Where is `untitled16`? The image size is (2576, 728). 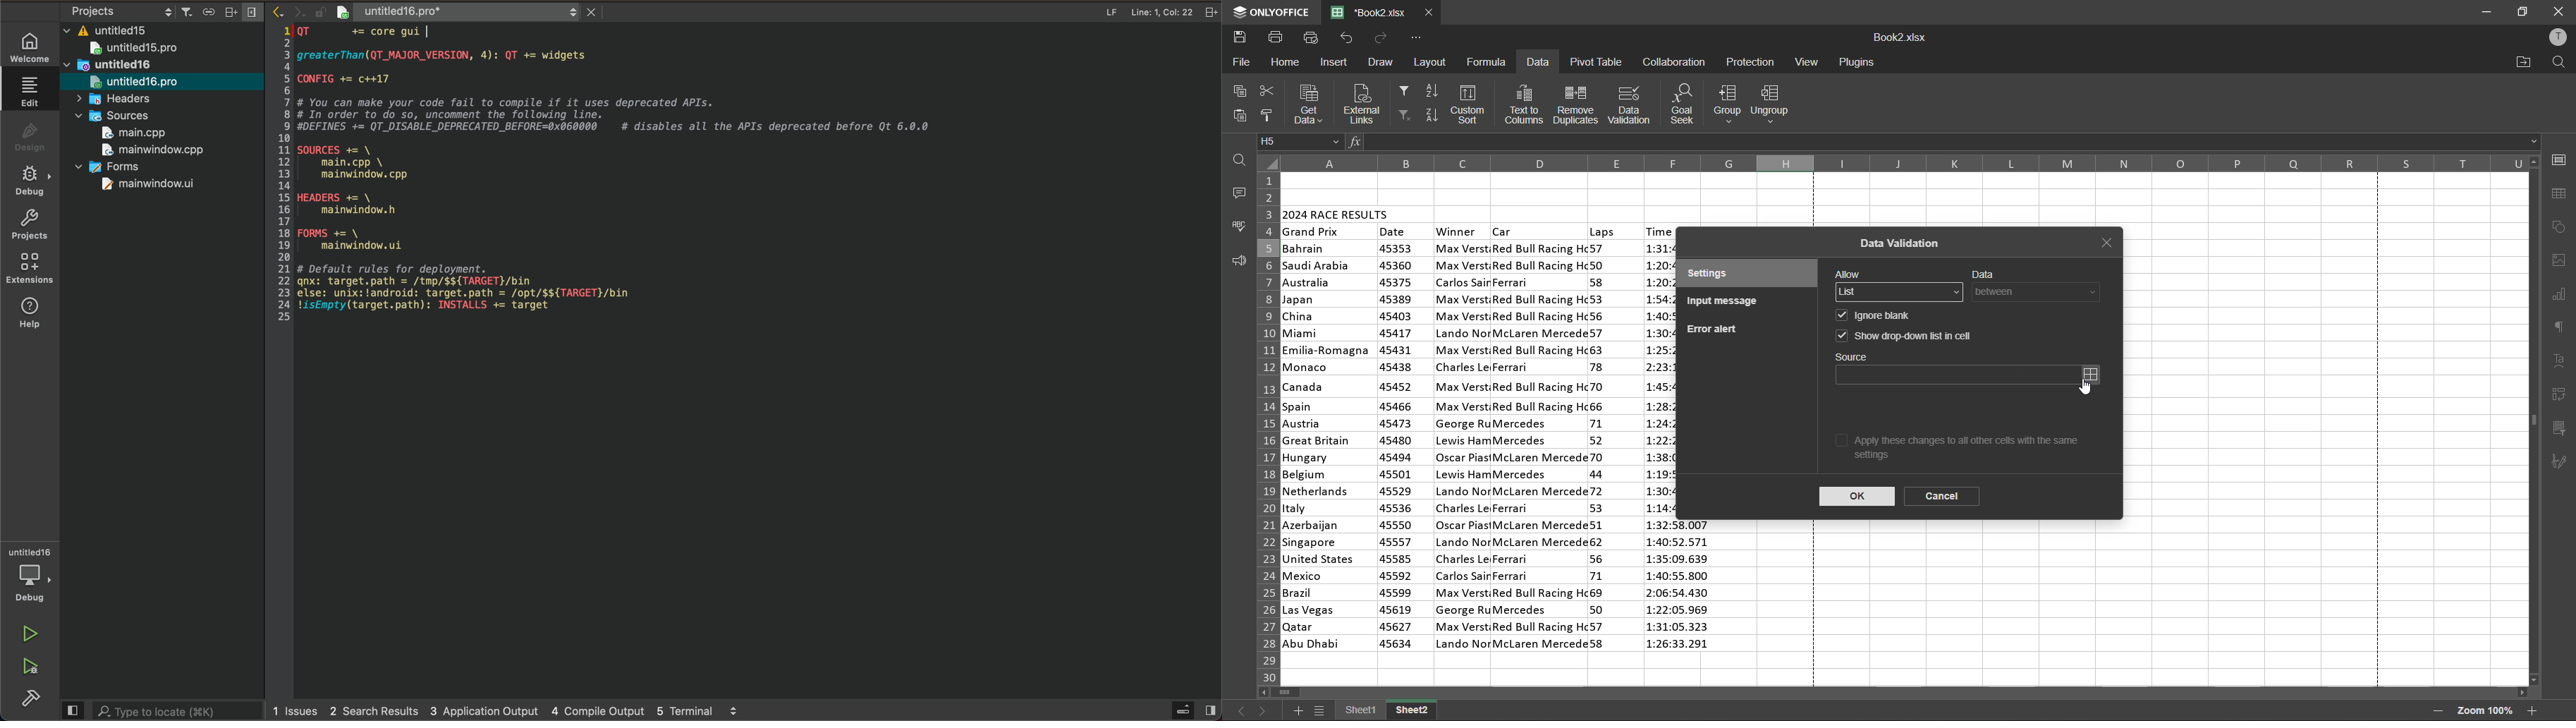 untitled16 is located at coordinates (111, 66).